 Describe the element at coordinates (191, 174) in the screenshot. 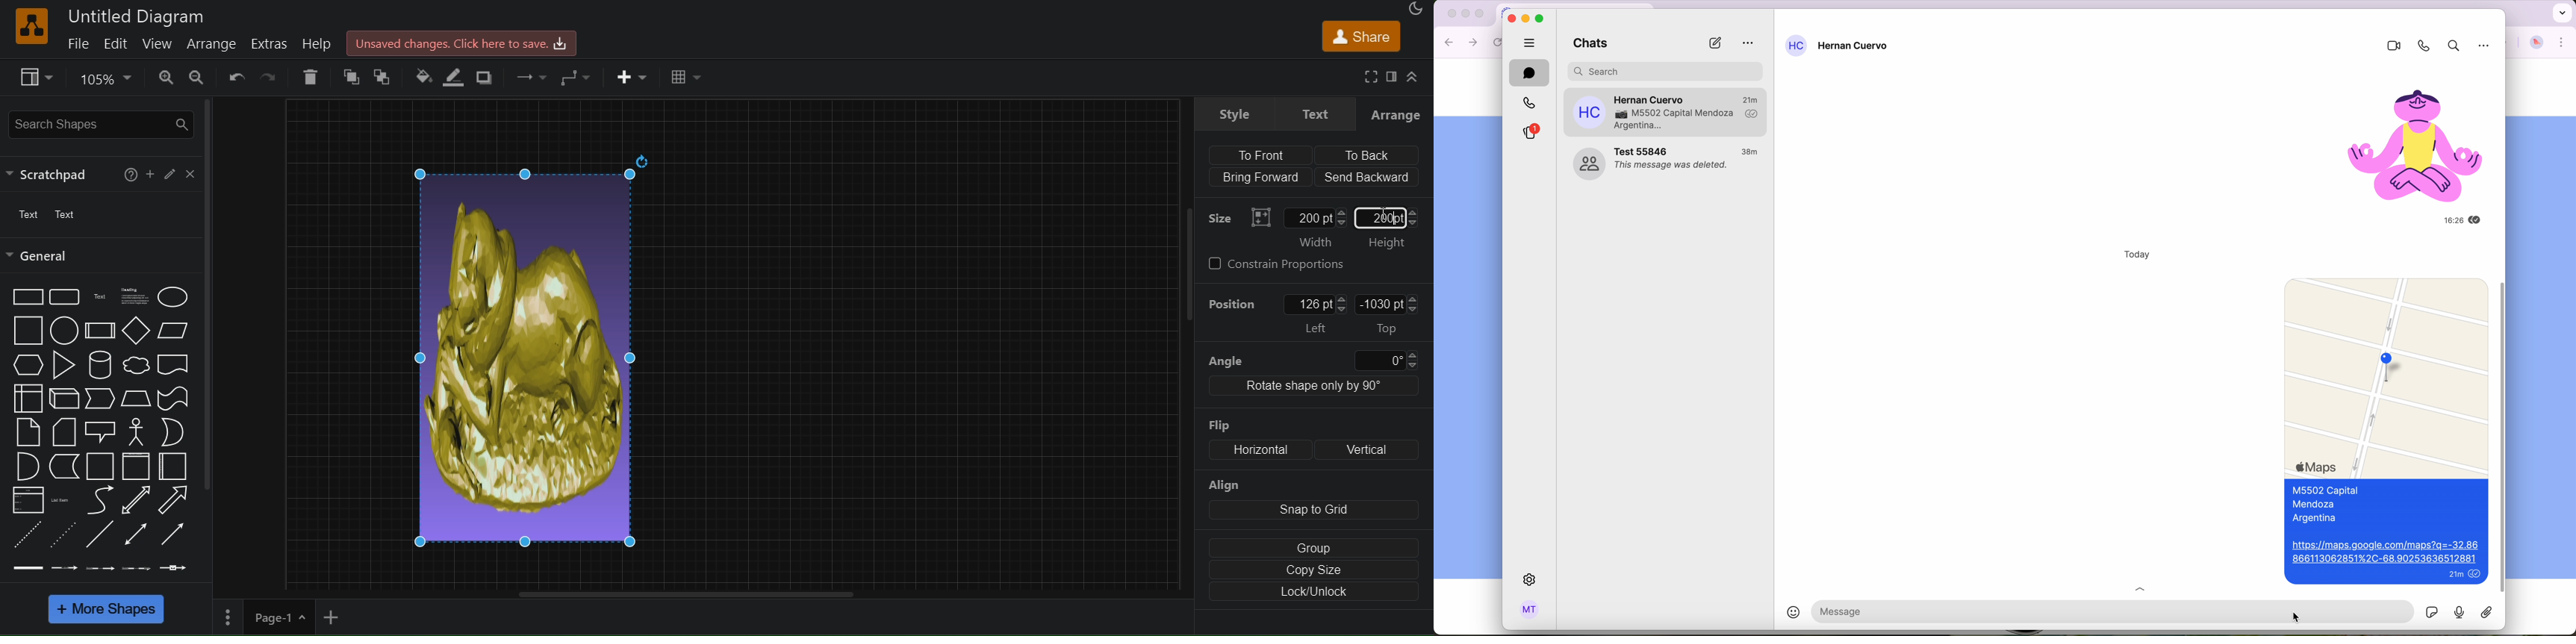

I see `close` at that location.